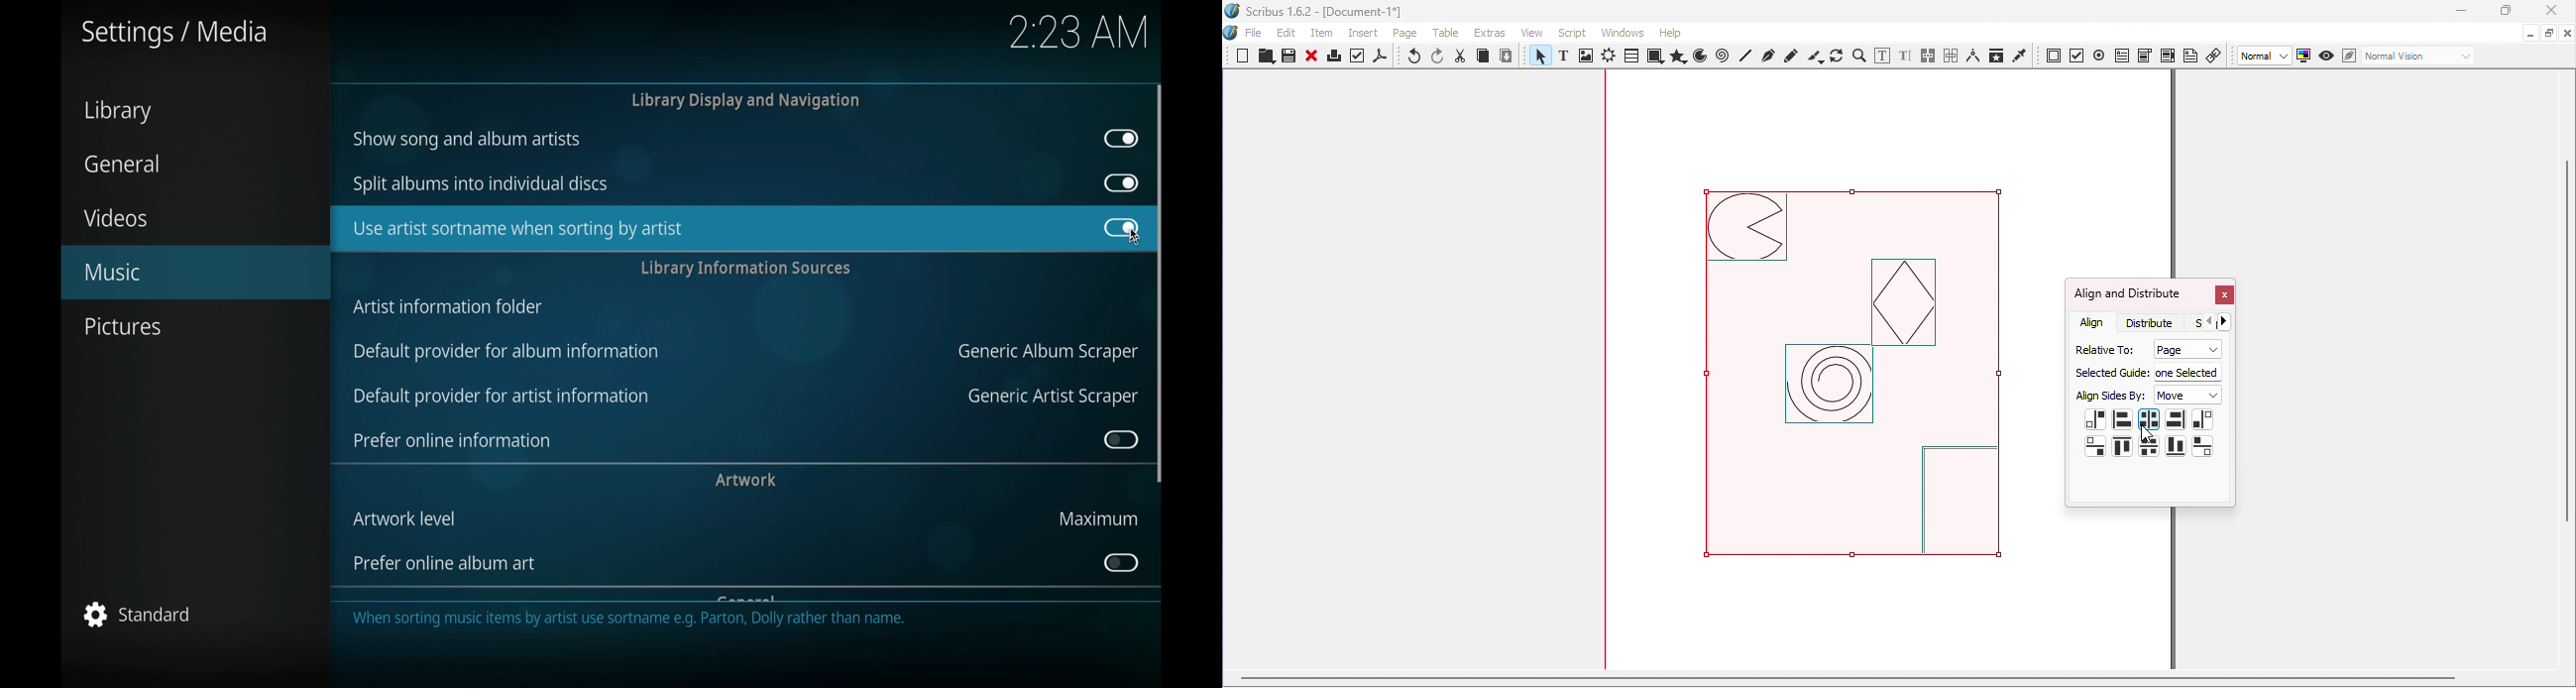 The height and width of the screenshot is (700, 2576). I want to click on Page, so click(2184, 349).